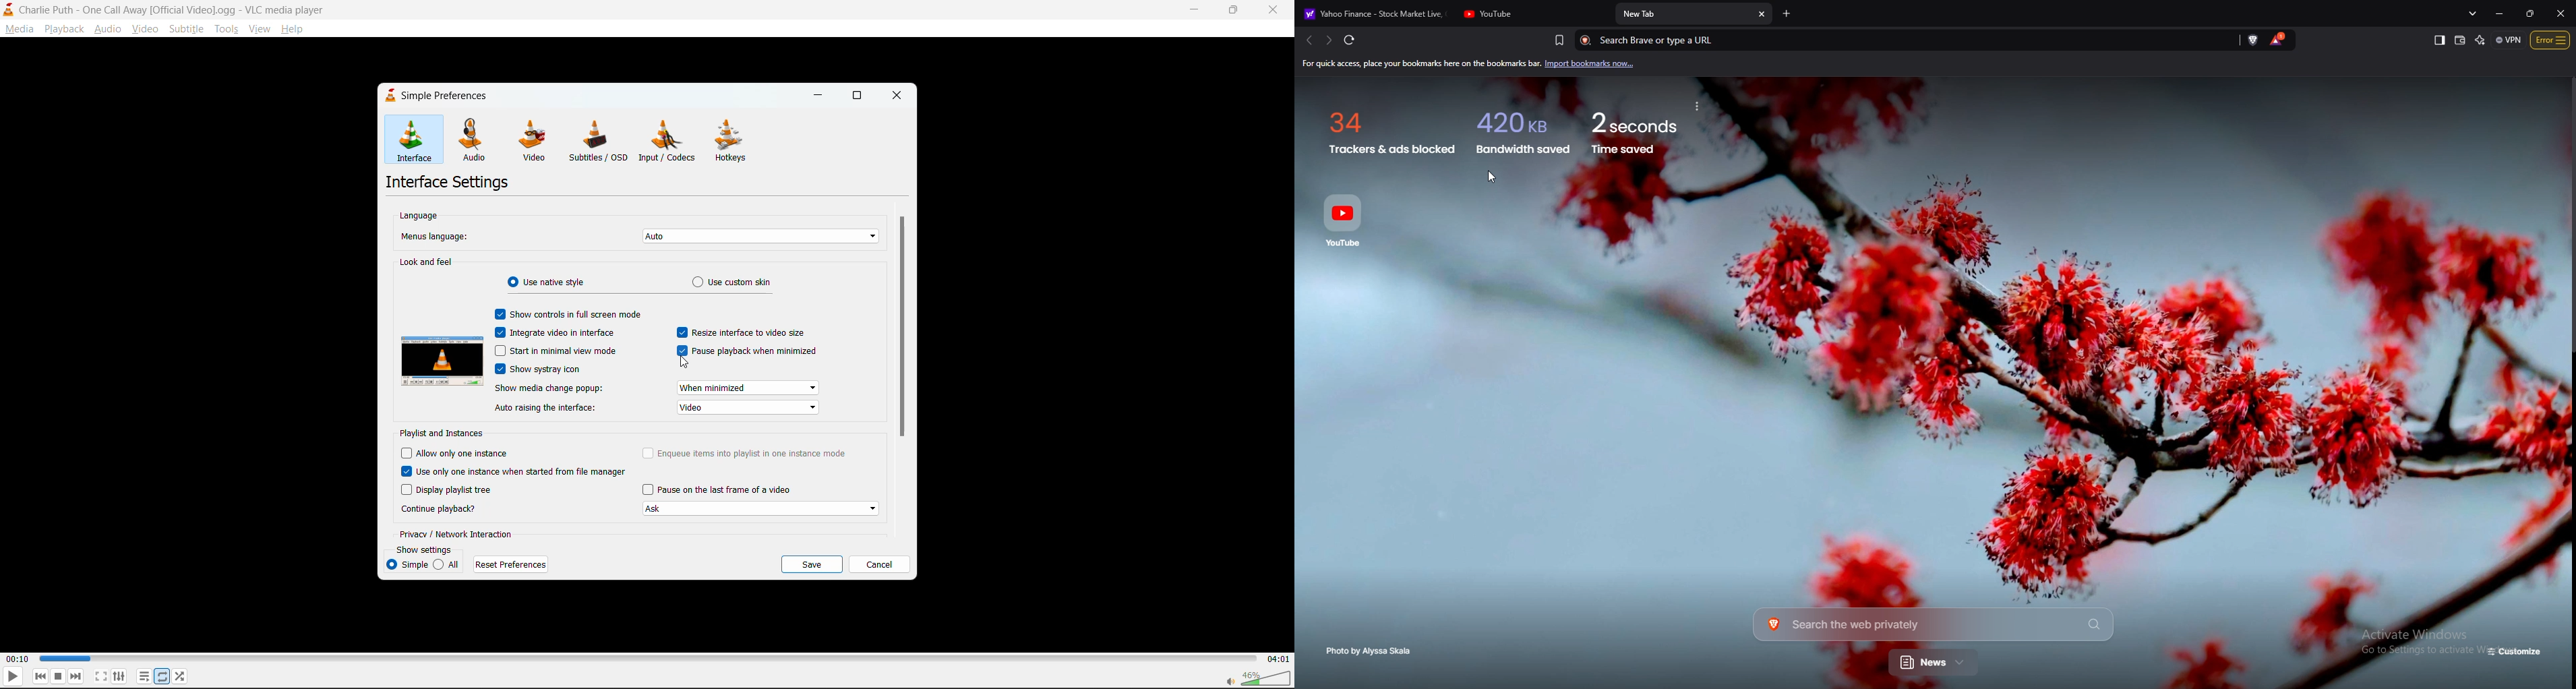 The height and width of the screenshot is (700, 2576). Describe the element at coordinates (406, 472) in the screenshot. I see `Checbox` at that location.